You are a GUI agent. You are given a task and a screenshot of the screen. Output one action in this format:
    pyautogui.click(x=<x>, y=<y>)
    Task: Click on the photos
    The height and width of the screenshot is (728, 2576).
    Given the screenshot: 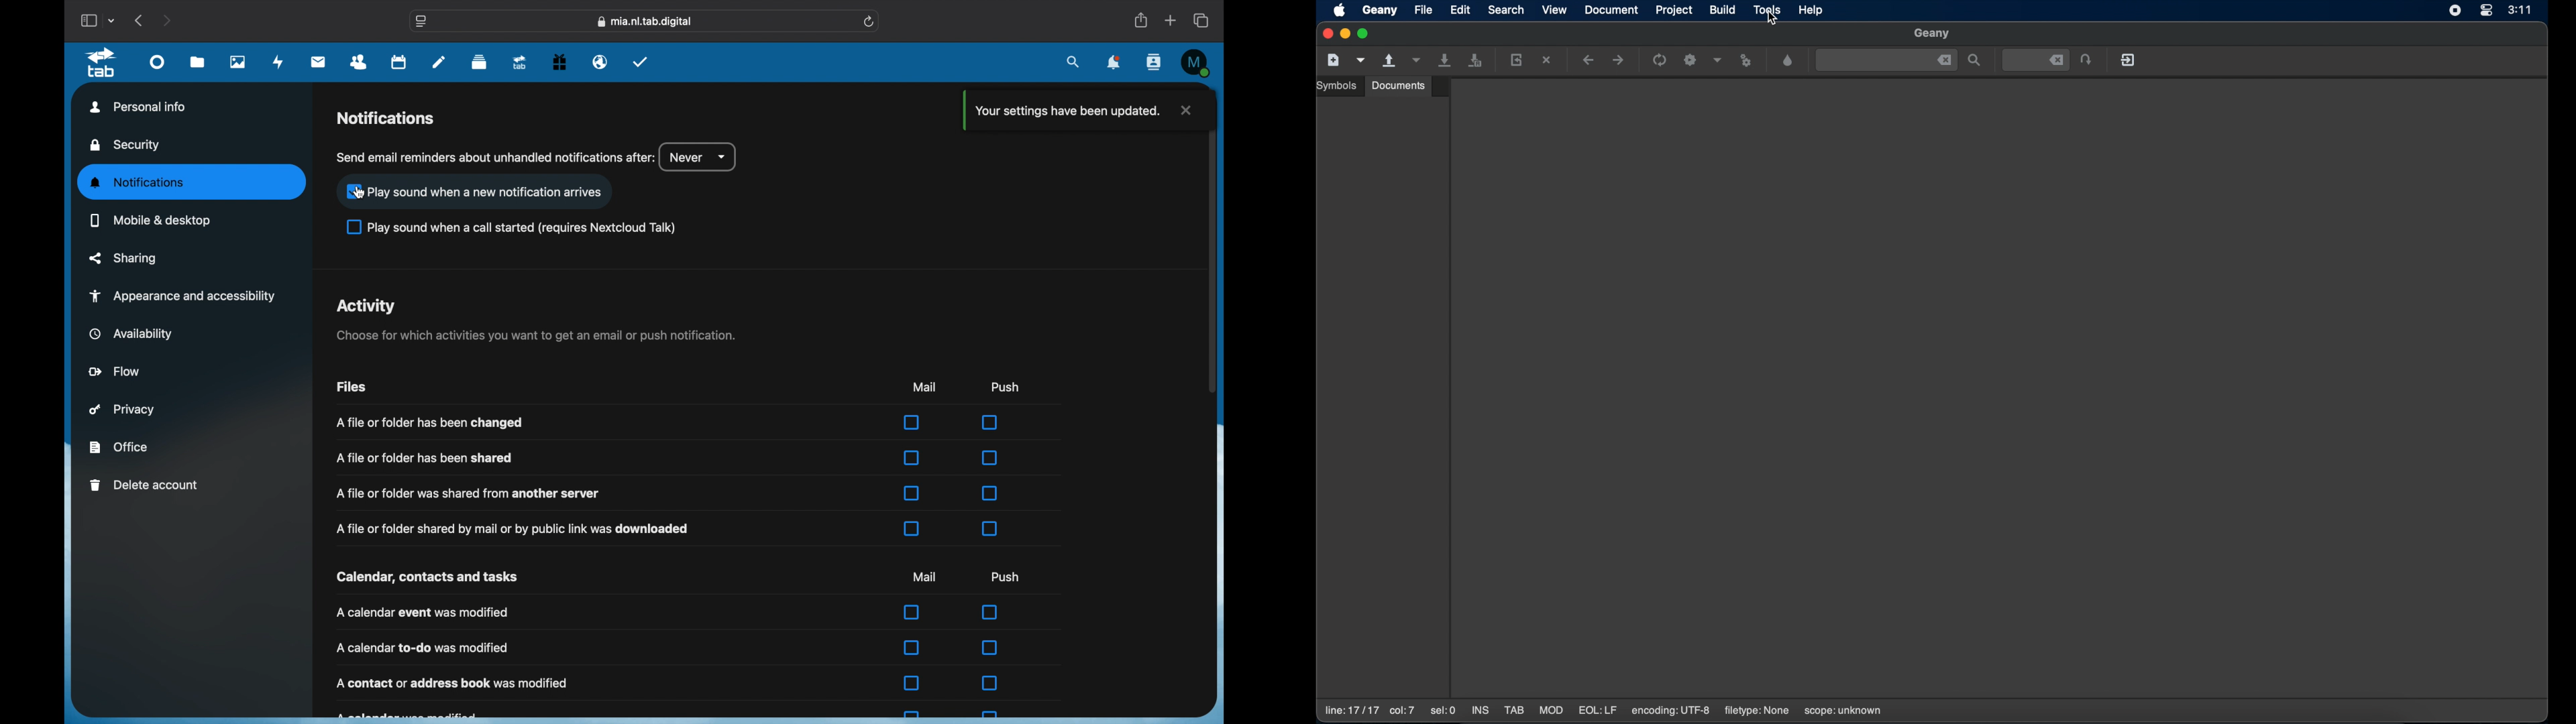 What is the action you would take?
    pyautogui.click(x=237, y=62)
    